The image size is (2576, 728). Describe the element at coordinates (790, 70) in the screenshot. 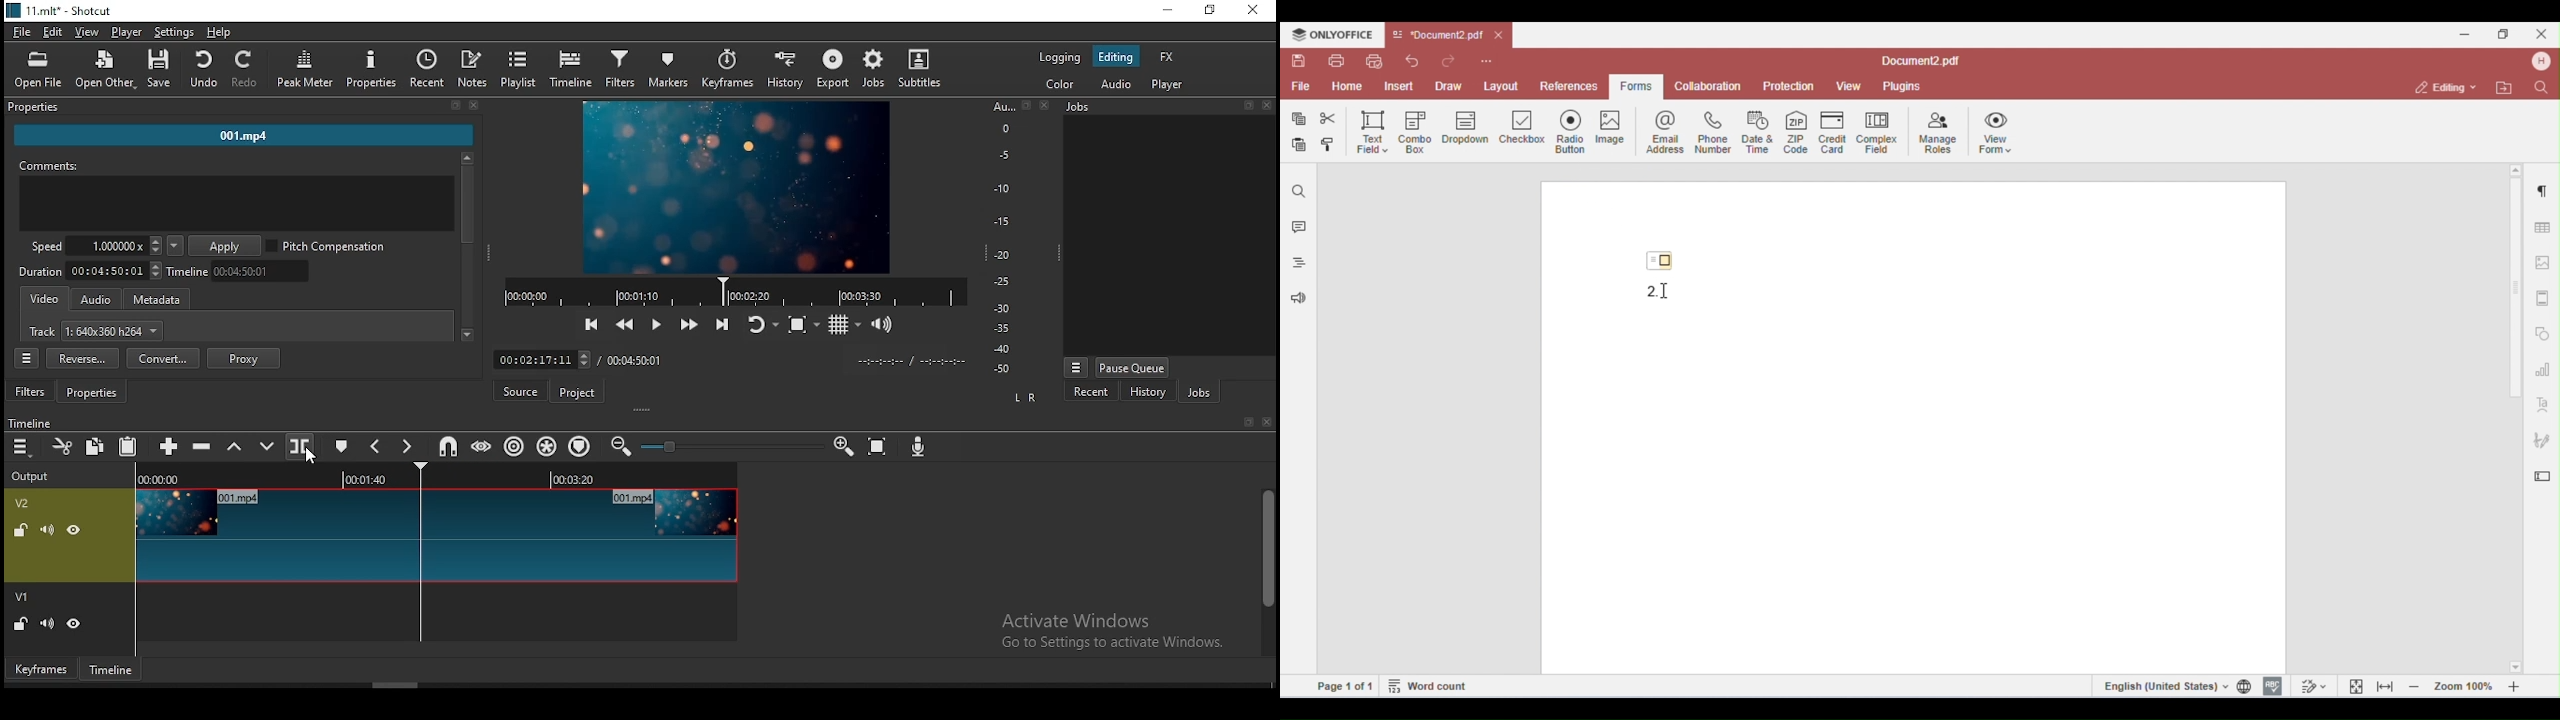

I see `history` at that location.